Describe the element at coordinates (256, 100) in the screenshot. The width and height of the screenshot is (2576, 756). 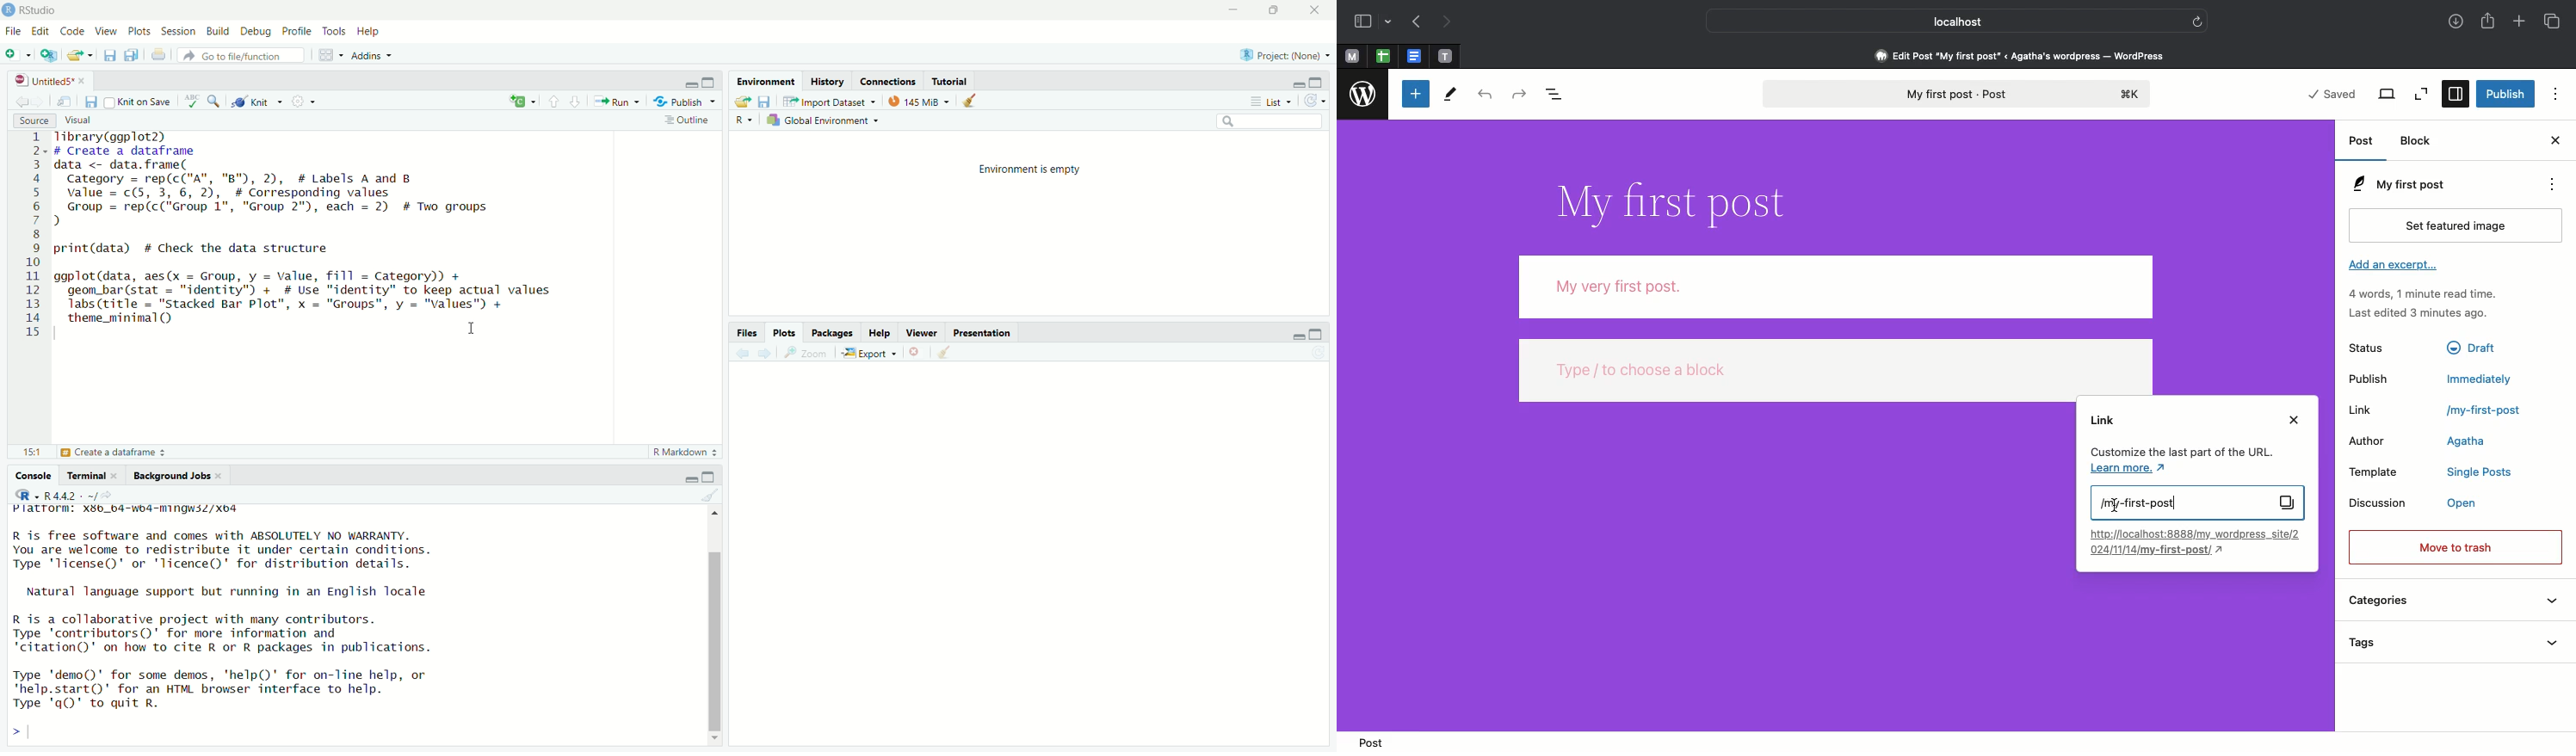
I see `Knit` at that location.